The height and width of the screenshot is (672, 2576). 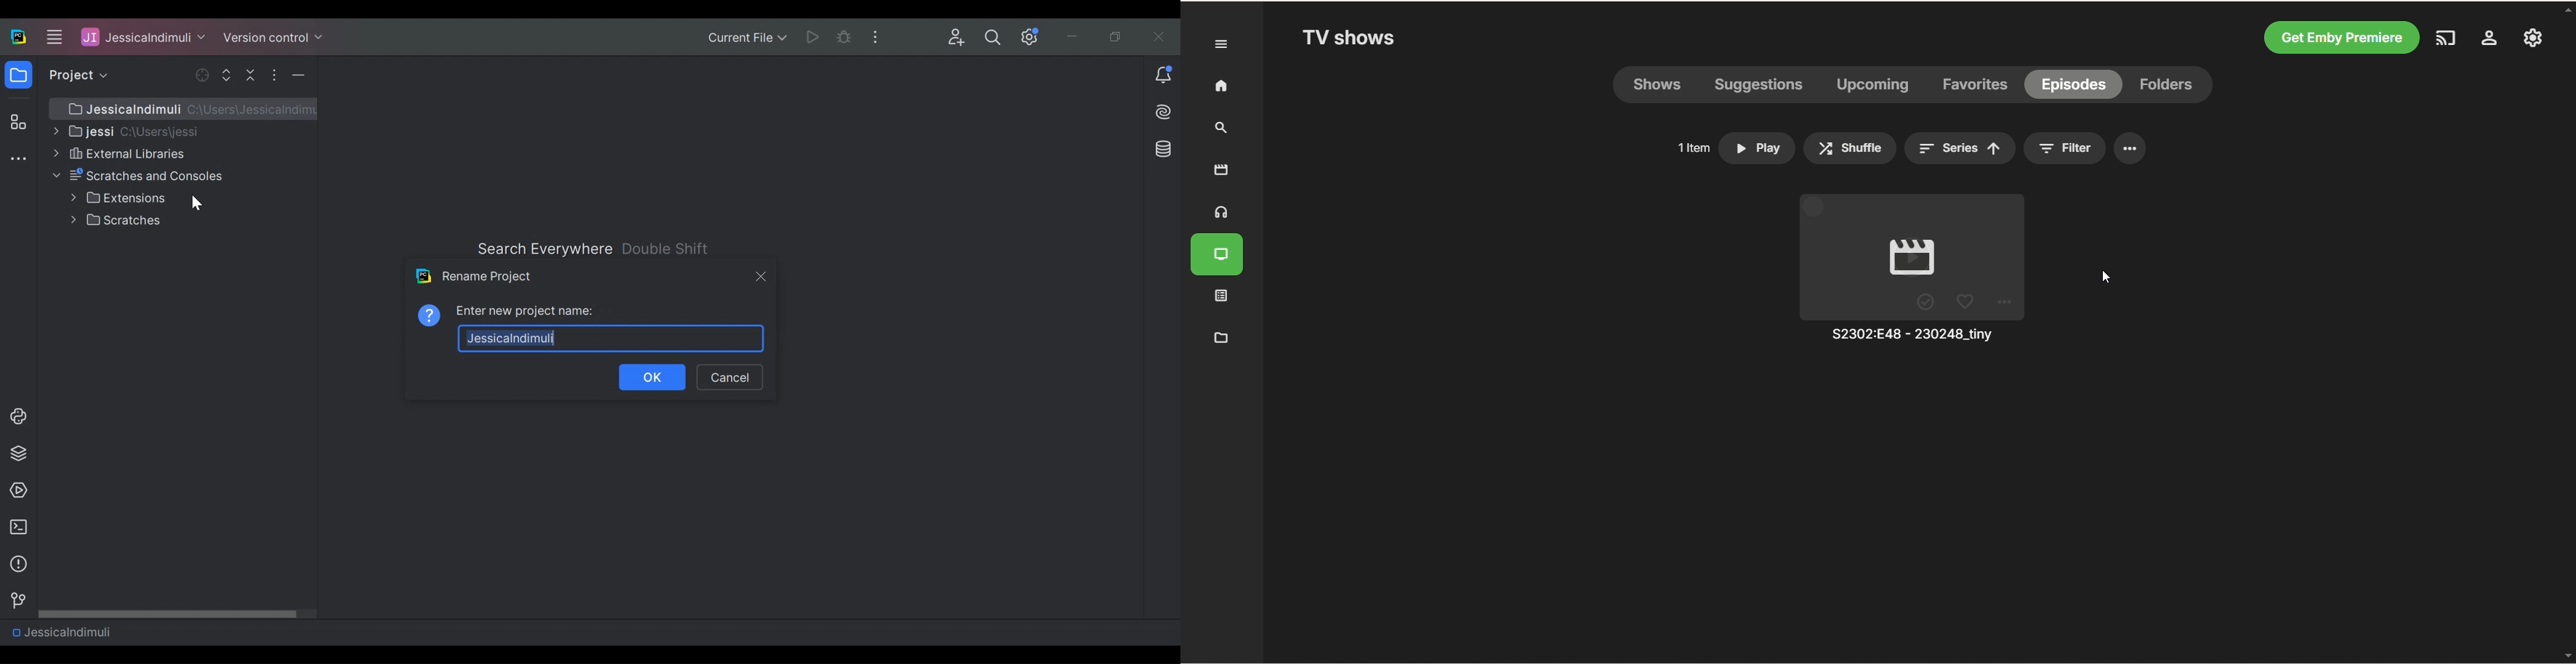 What do you see at coordinates (61, 631) in the screenshot?
I see `Project Name` at bounding box center [61, 631].